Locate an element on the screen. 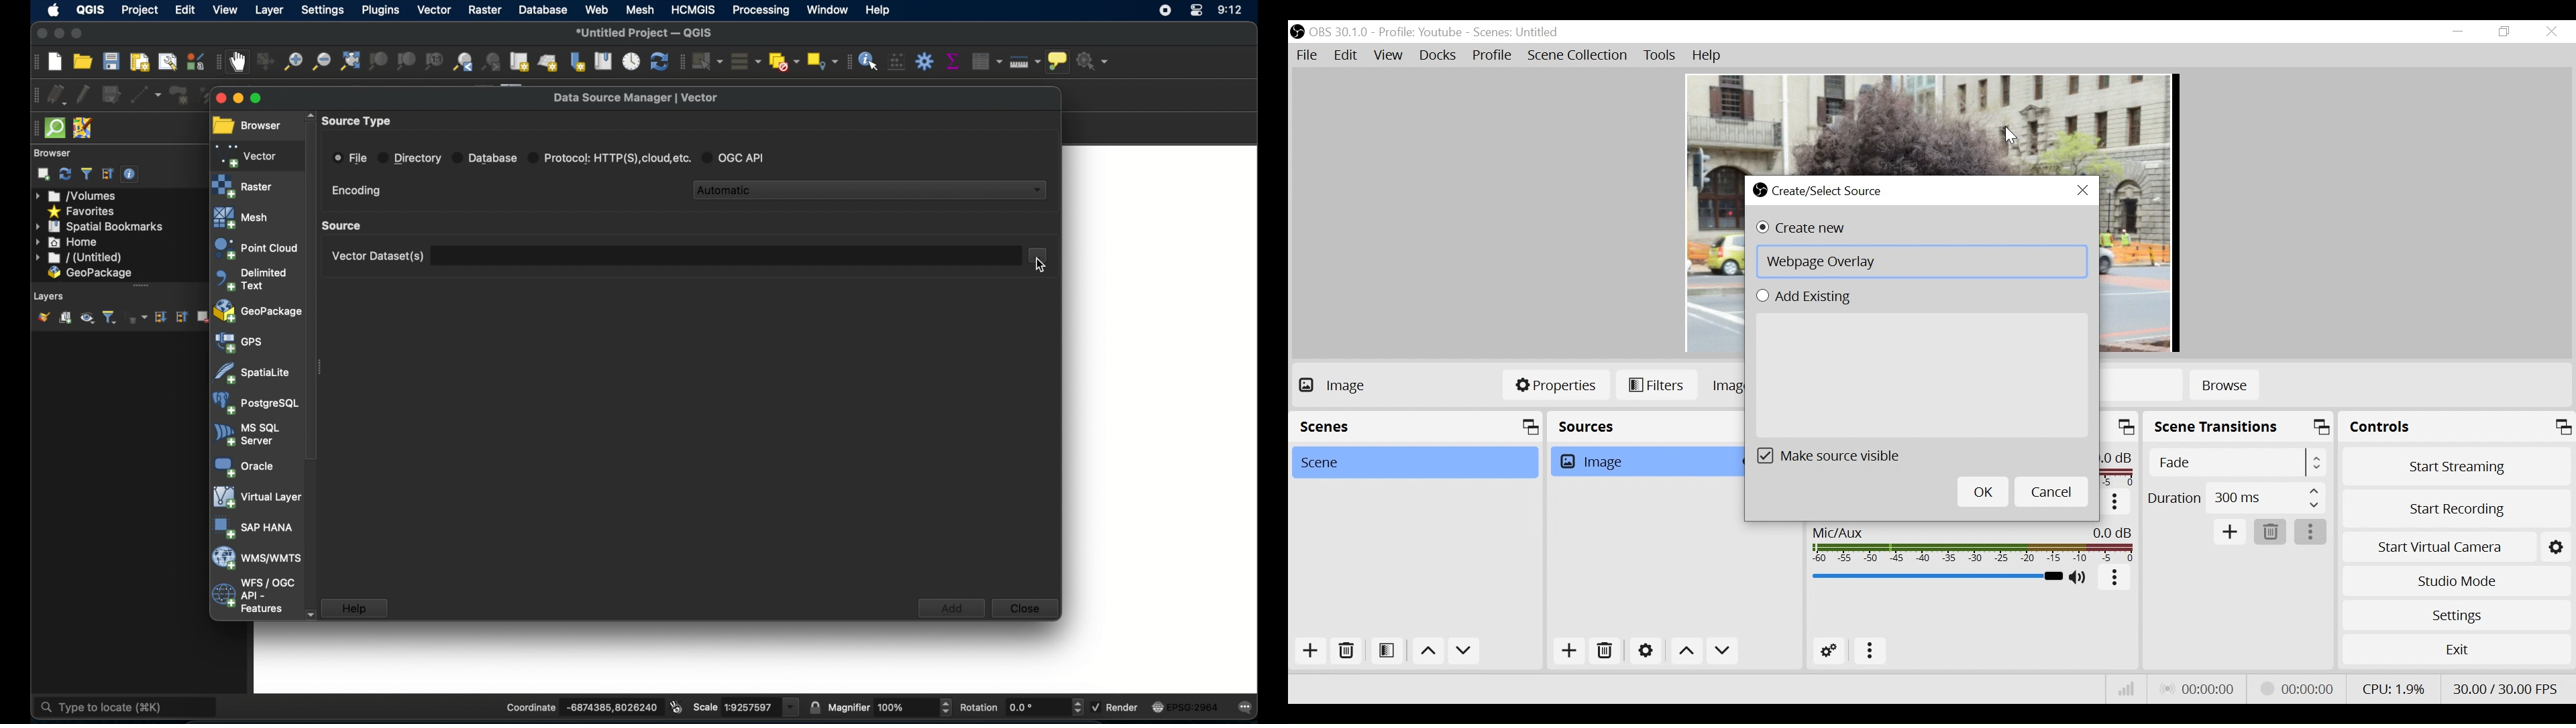 The height and width of the screenshot is (728, 2576). Browse  is located at coordinates (2222, 386).